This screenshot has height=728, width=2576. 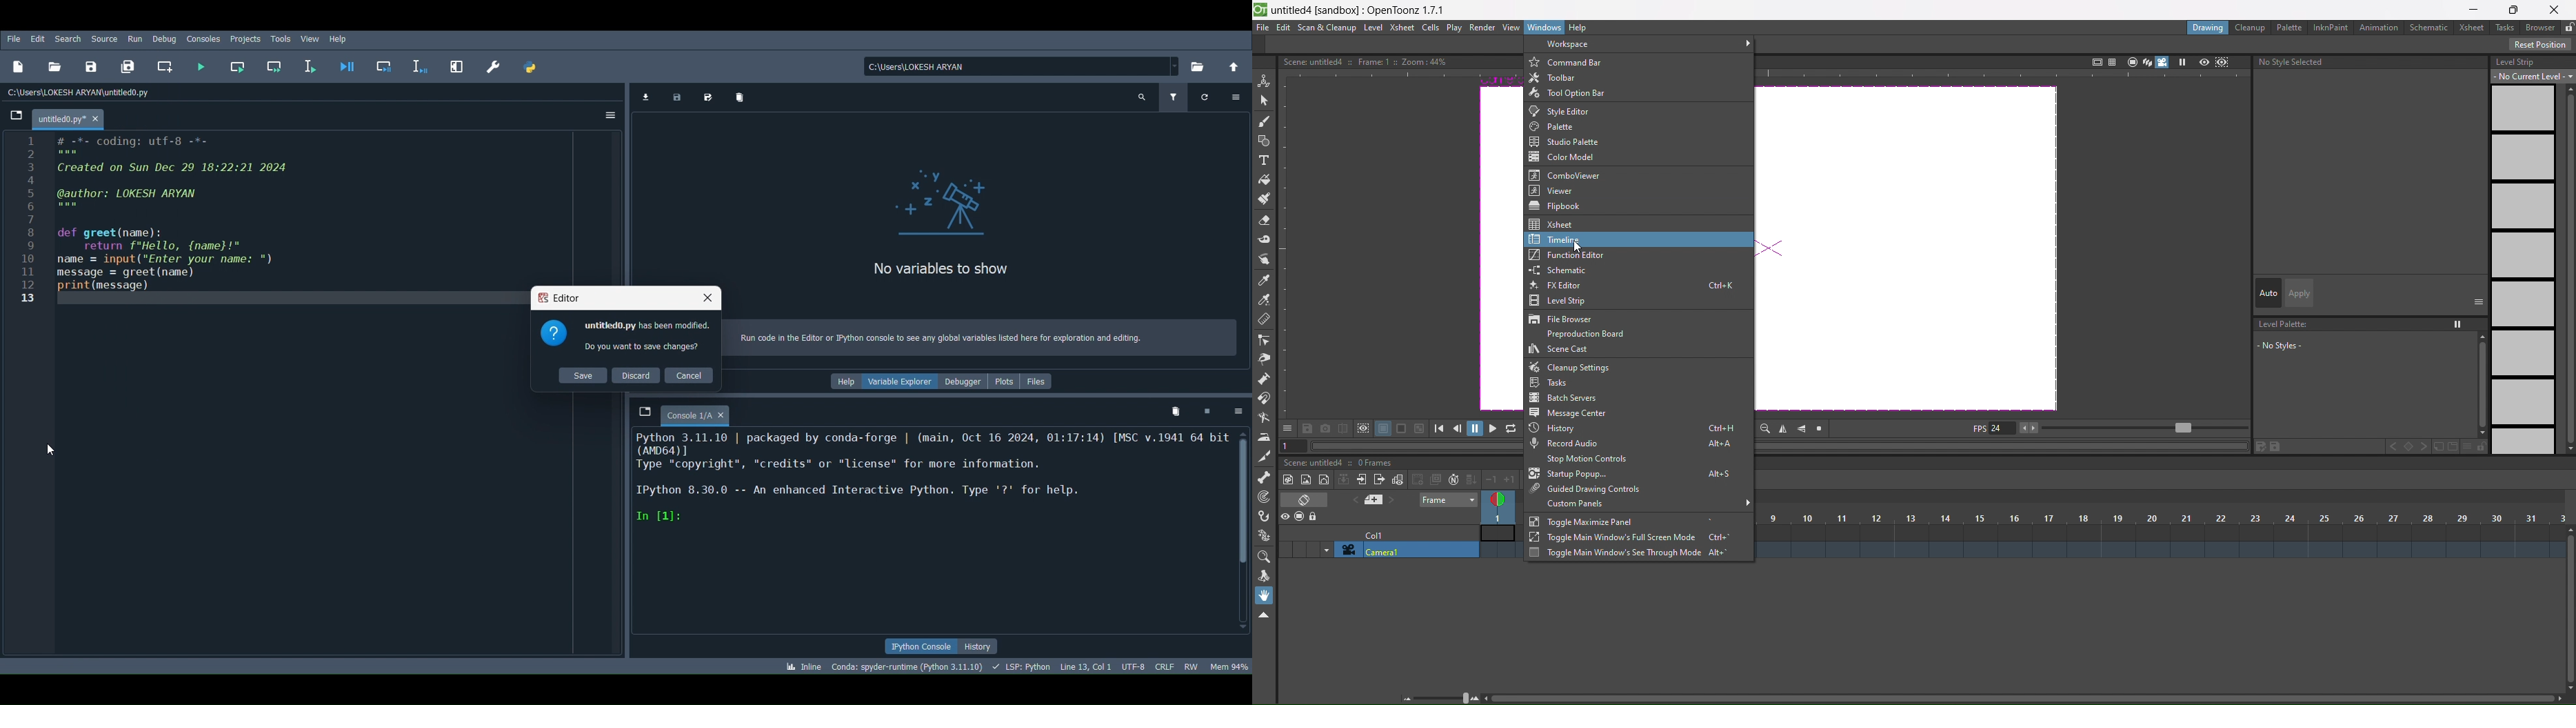 What do you see at coordinates (1569, 175) in the screenshot?
I see `comboviewer` at bounding box center [1569, 175].